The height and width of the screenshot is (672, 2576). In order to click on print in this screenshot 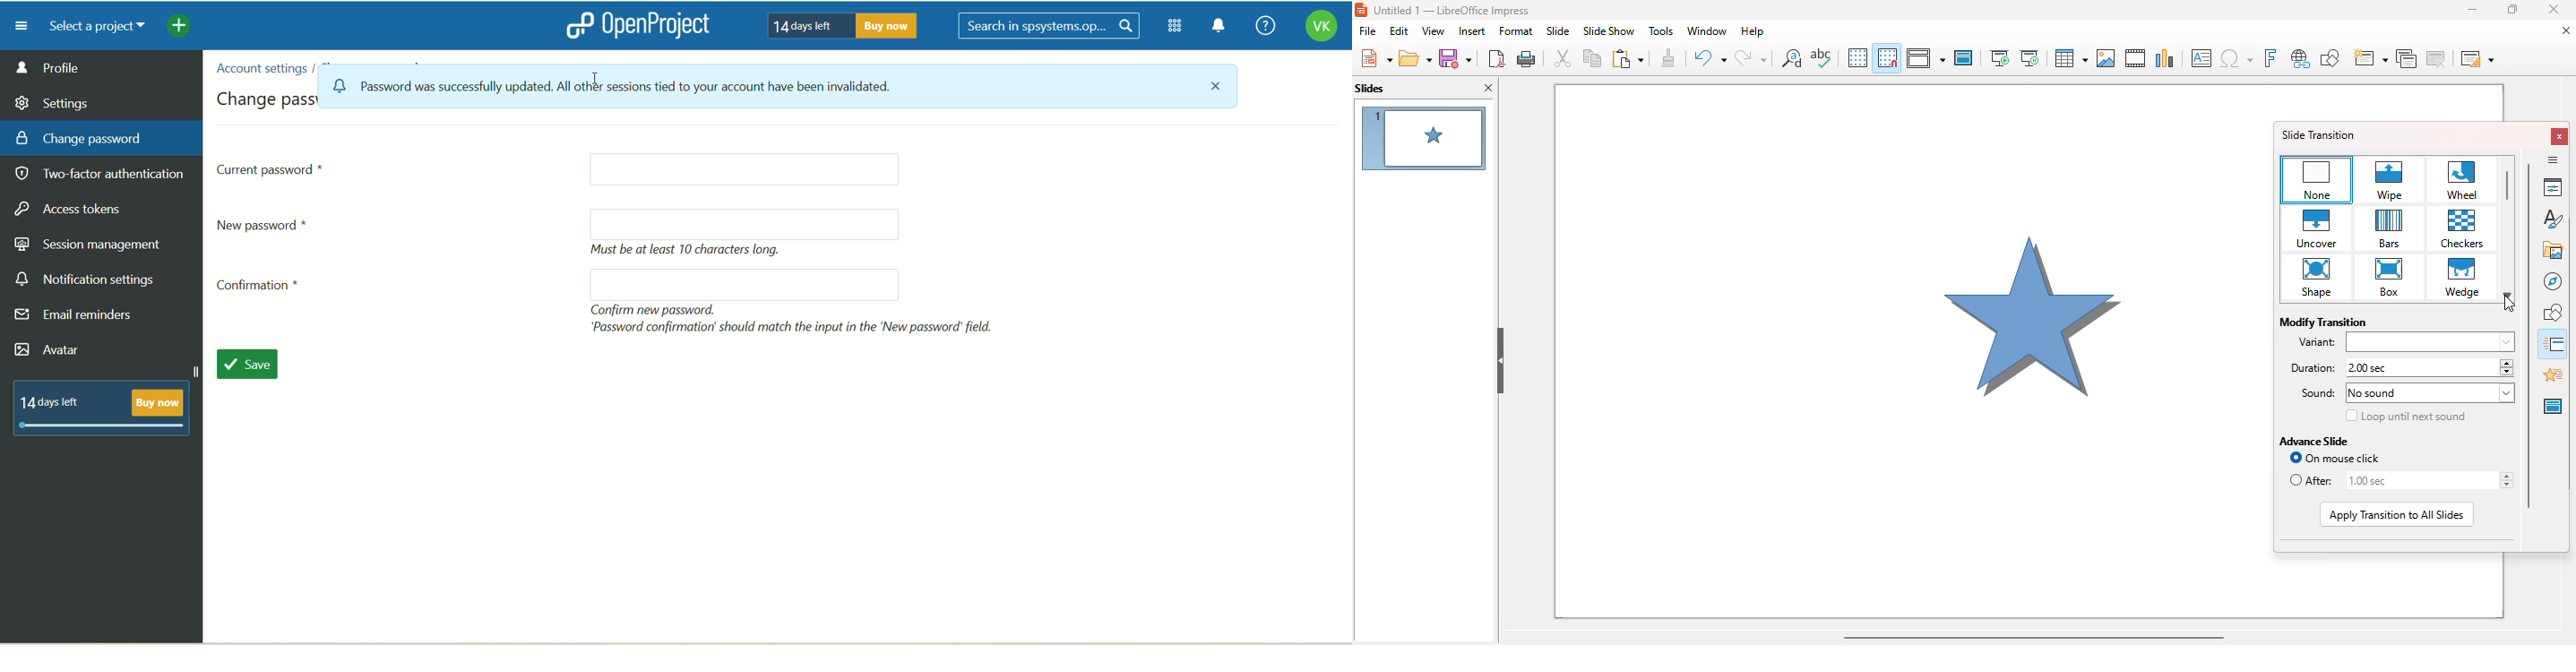, I will do `click(1527, 57)`.